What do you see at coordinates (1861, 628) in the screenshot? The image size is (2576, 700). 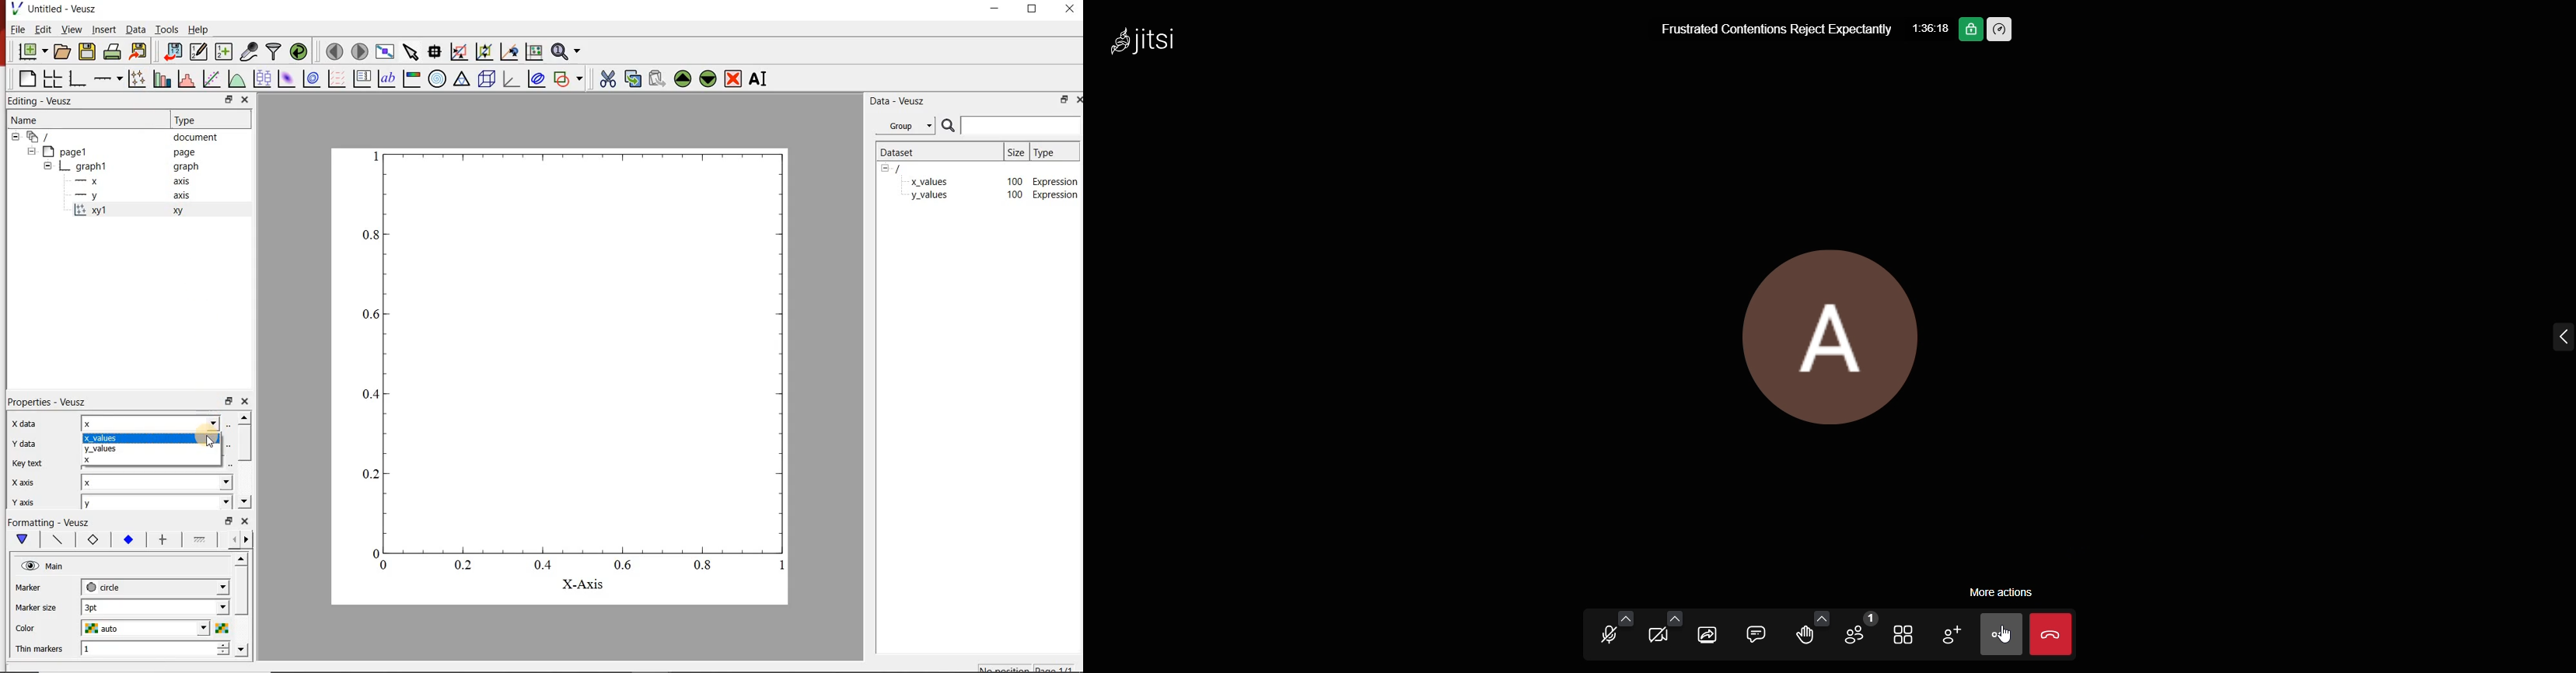 I see `participants` at bounding box center [1861, 628].